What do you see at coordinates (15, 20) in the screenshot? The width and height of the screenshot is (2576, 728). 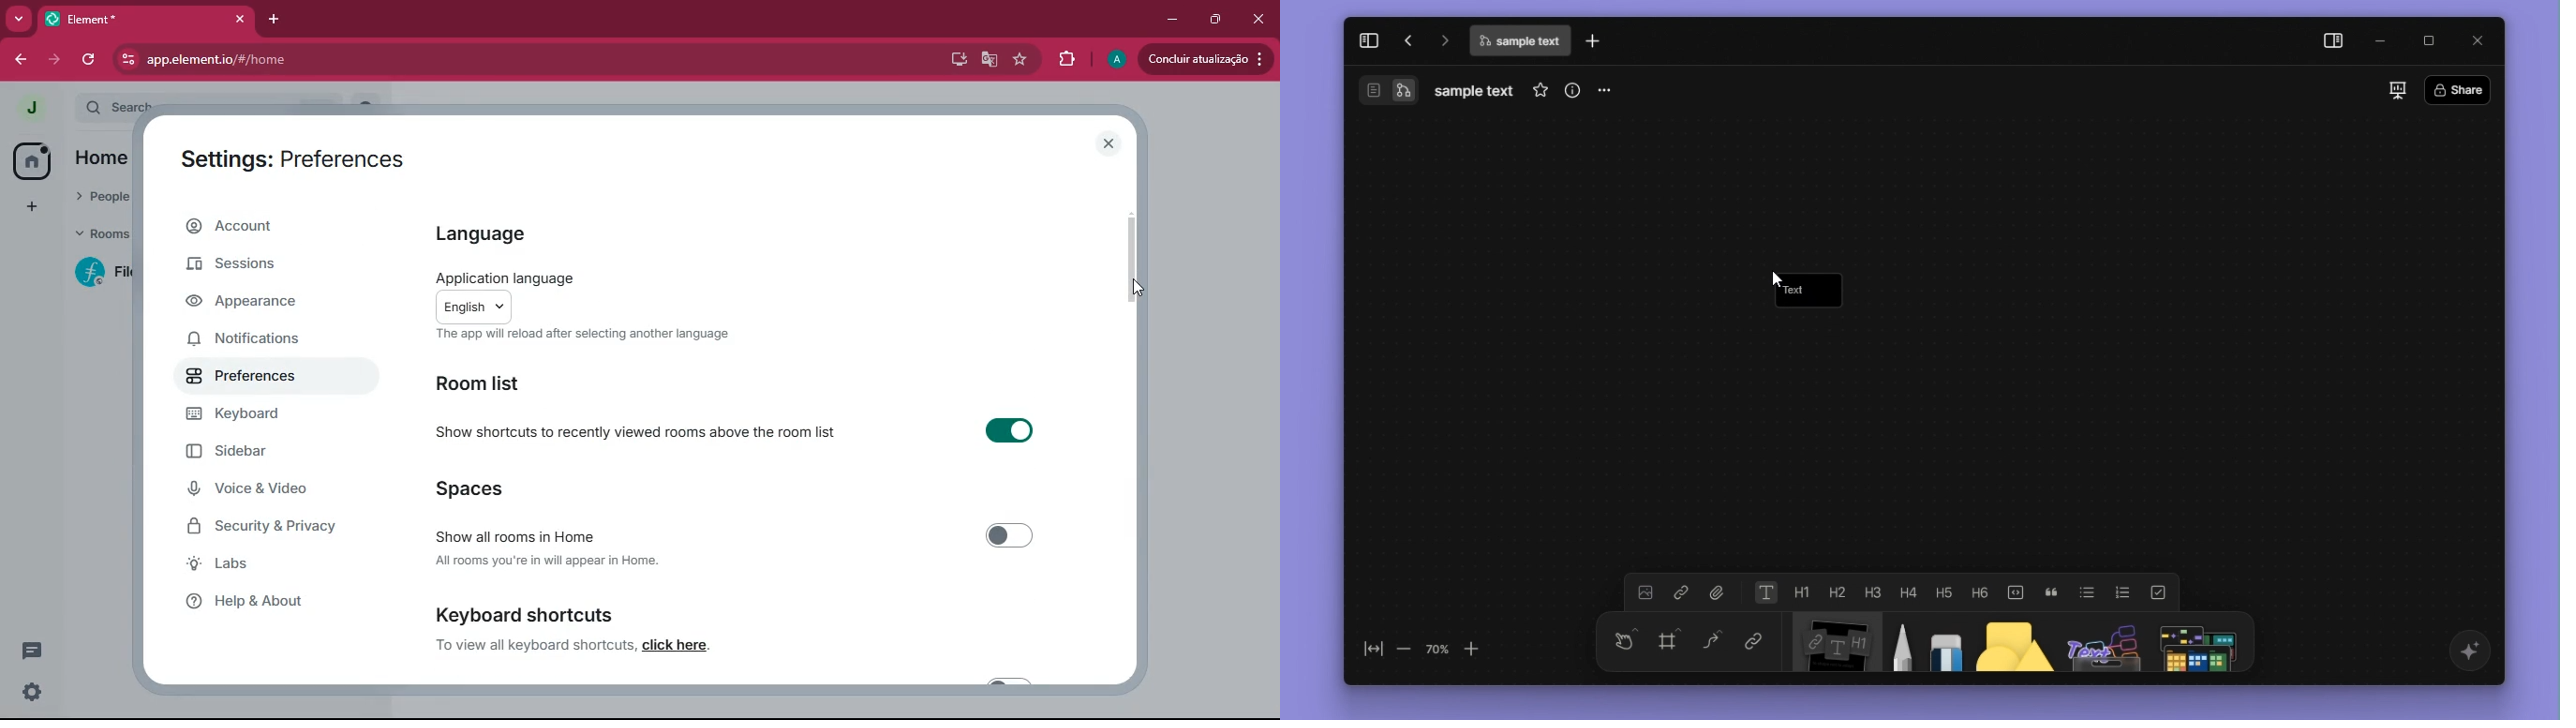 I see `more` at bounding box center [15, 20].